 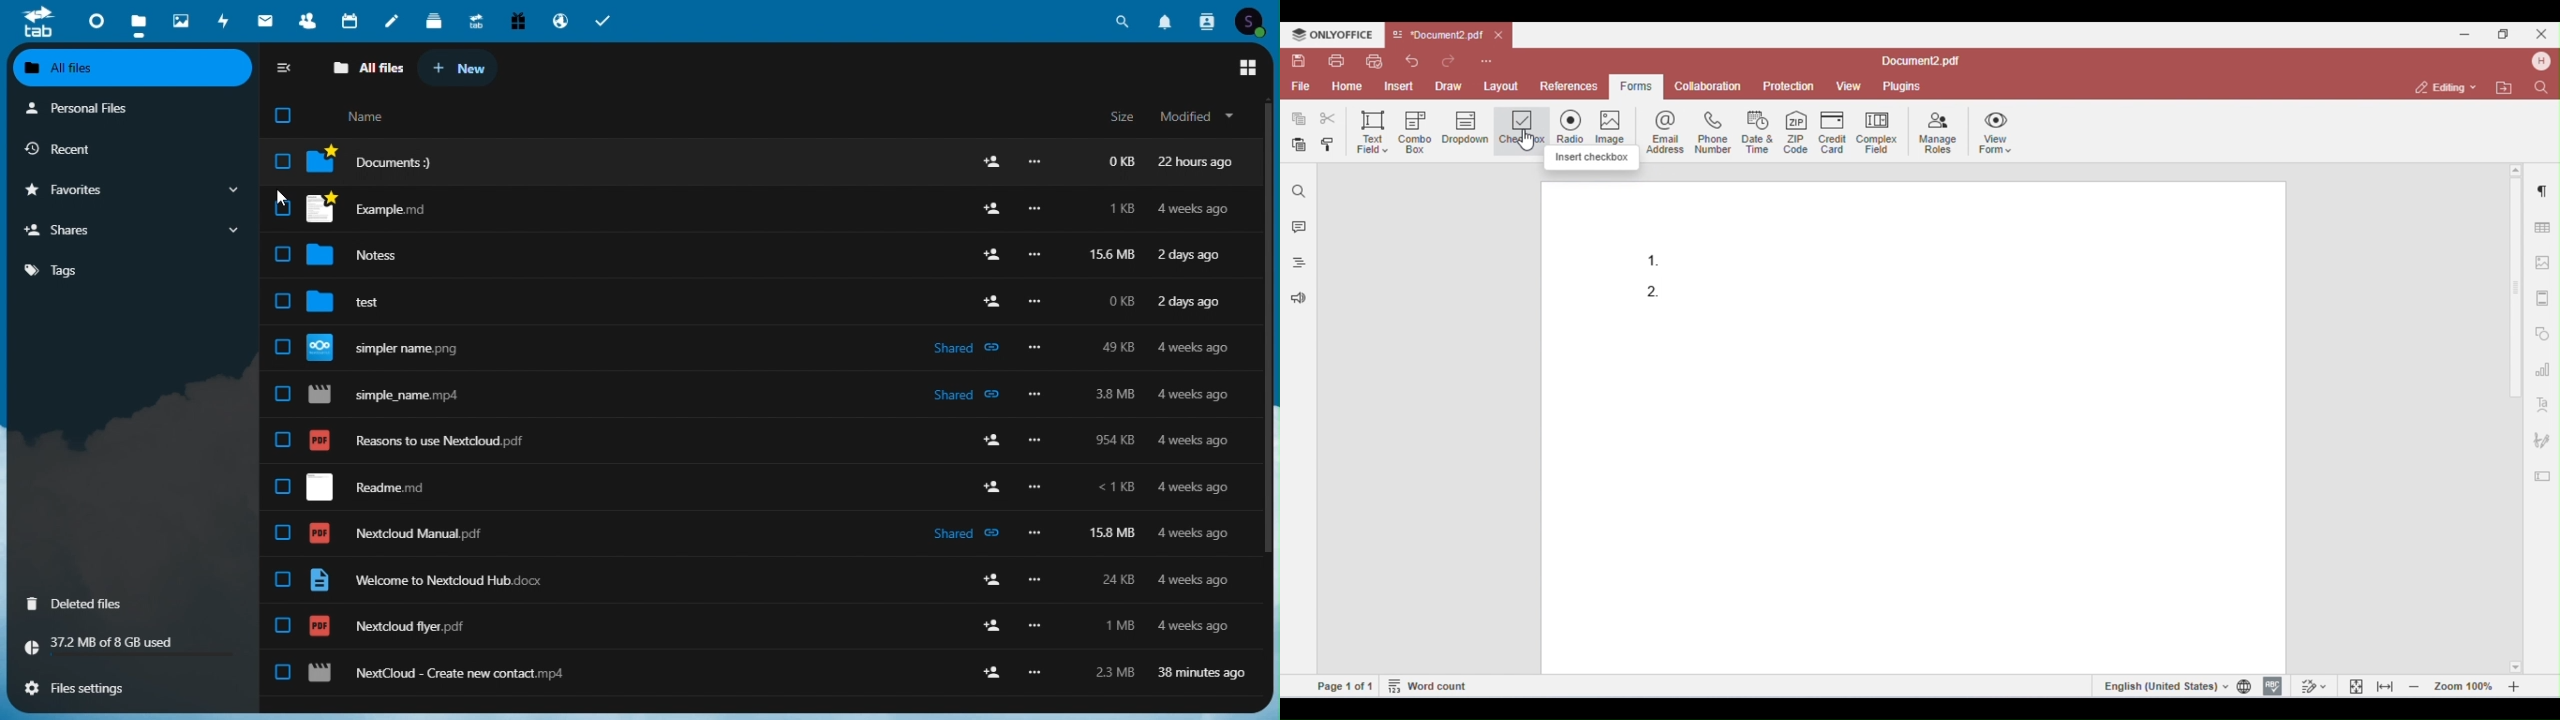 What do you see at coordinates (1038, 627) in the screenshot?
I see `more options` at bounding box center [1038, 627].